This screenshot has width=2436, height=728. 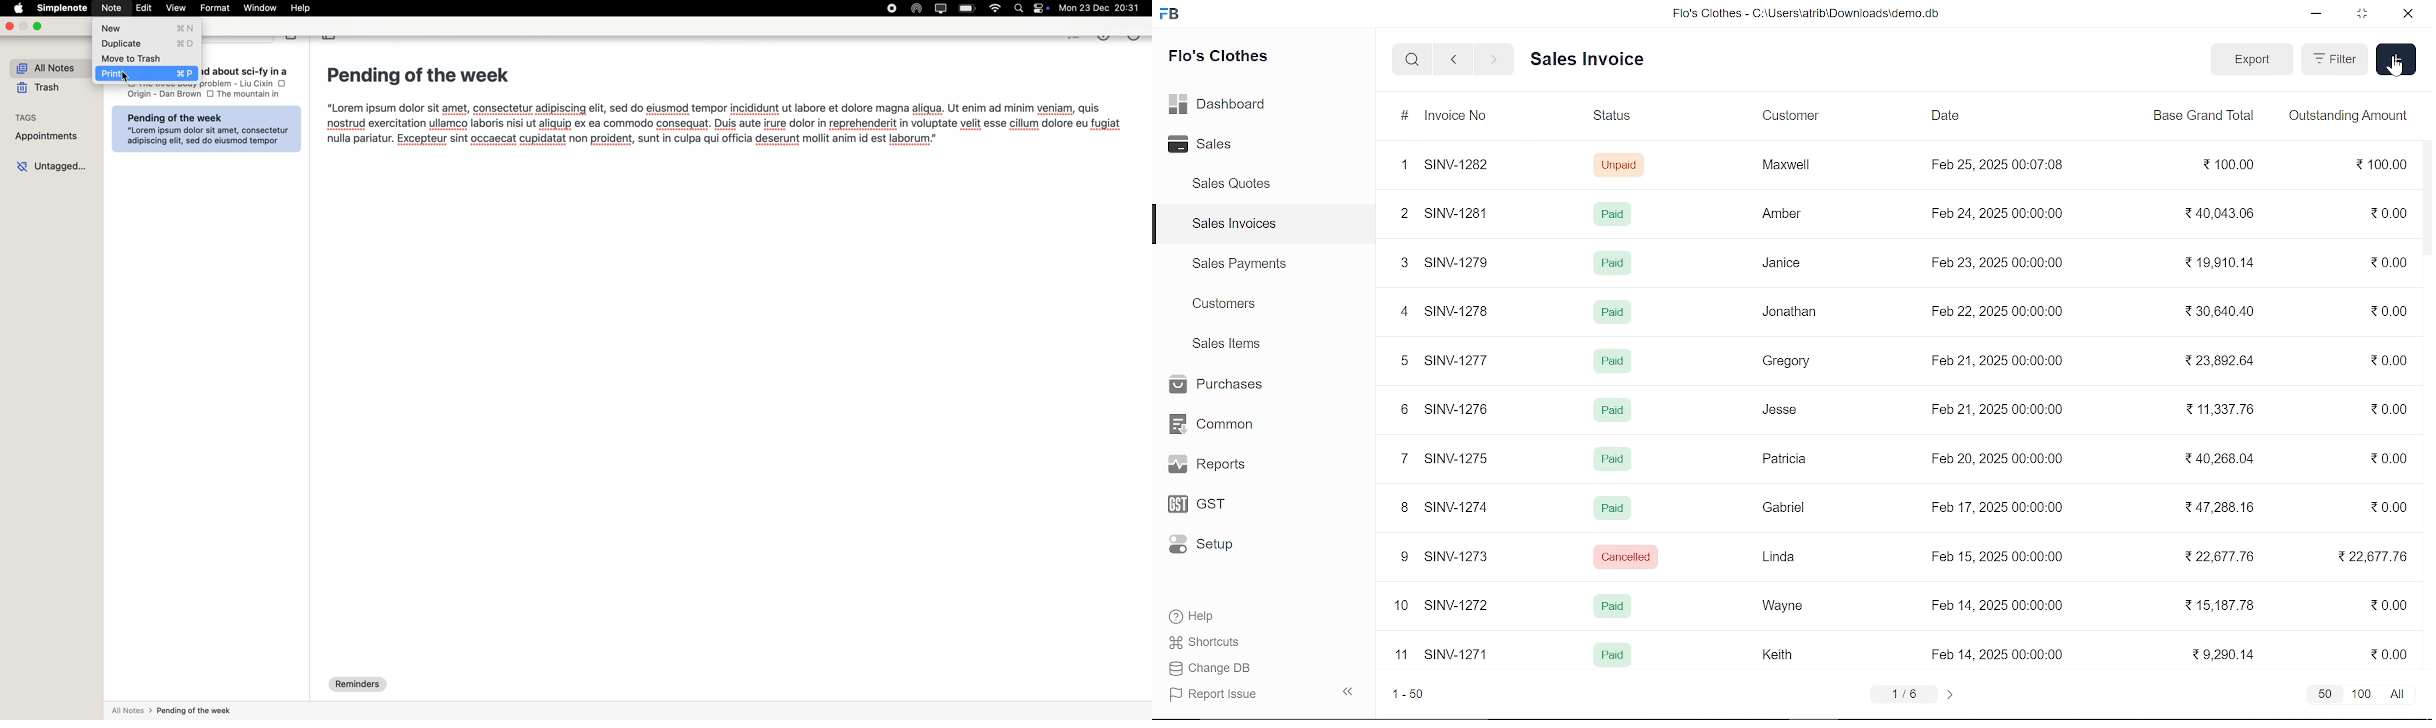 What do you see at coordinates (1905, 408) in the screenshot?
I see `8 SINV-1276 Paid Jesse Feb 21, 2025 00:00:00 311,337.76  0.00` at bounding box center [1905, 408].